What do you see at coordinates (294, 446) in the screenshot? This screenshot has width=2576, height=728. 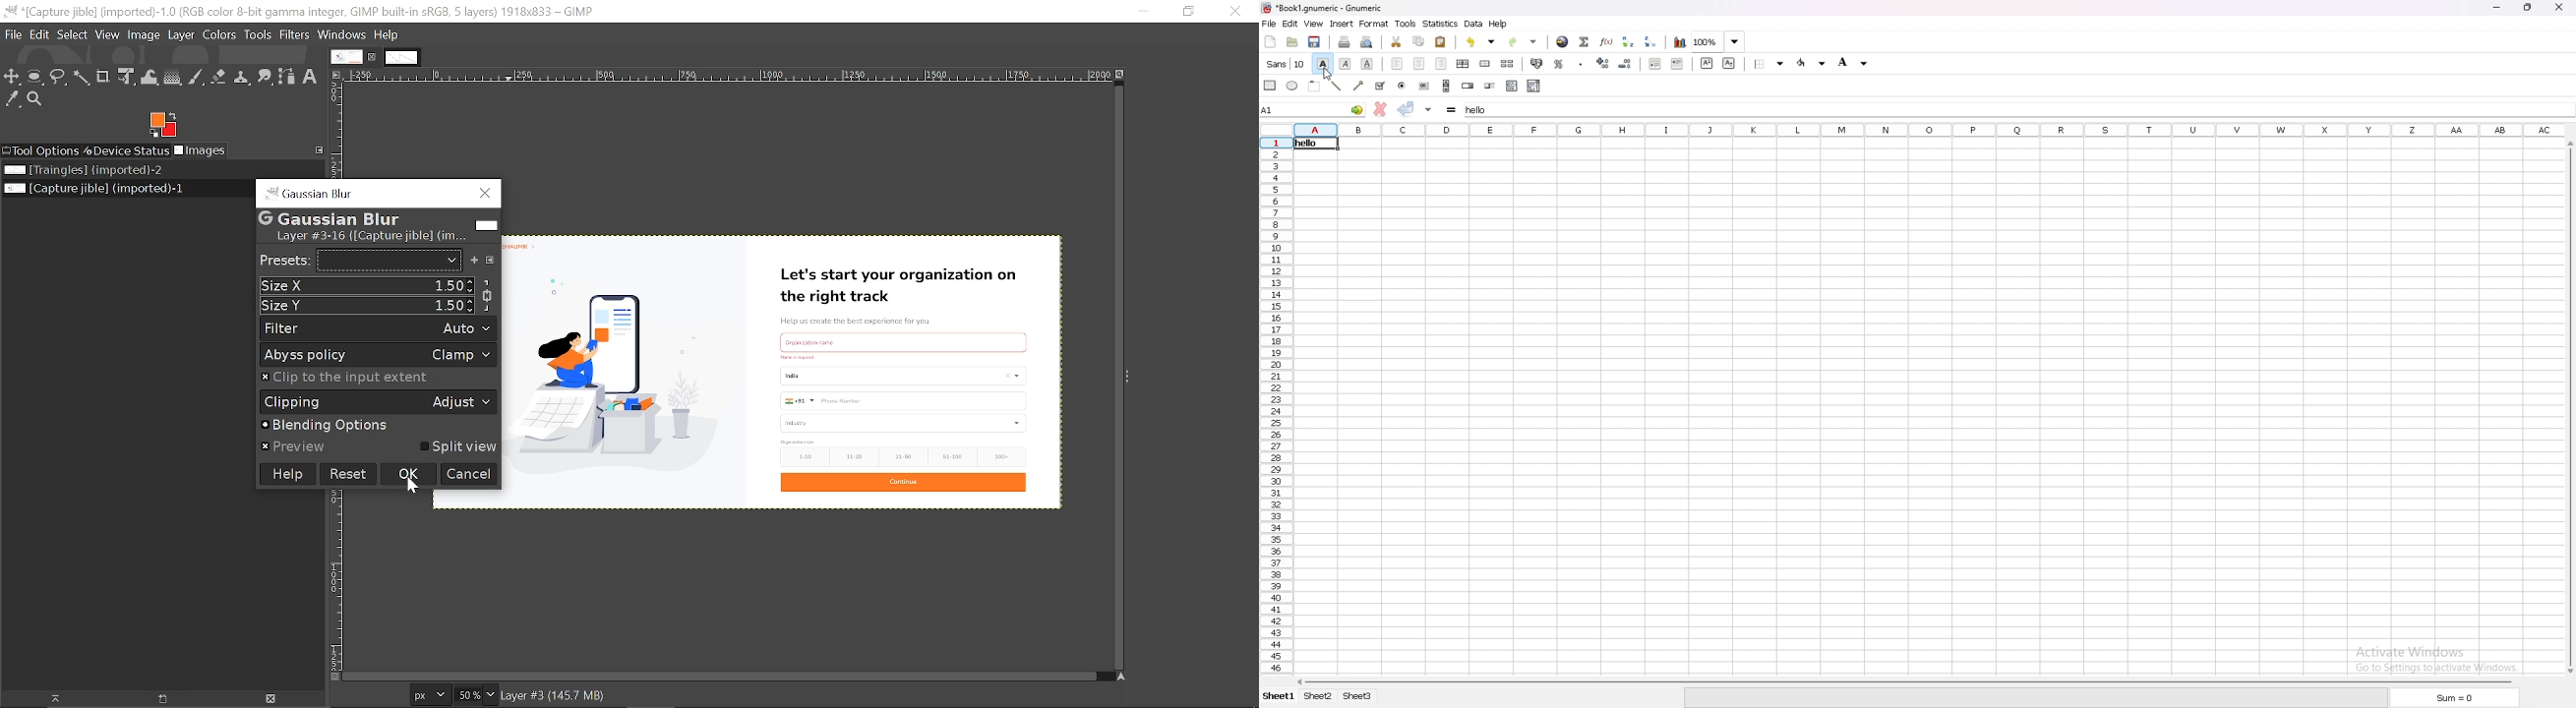 I see `Preview` at bounding box center [294, 446].